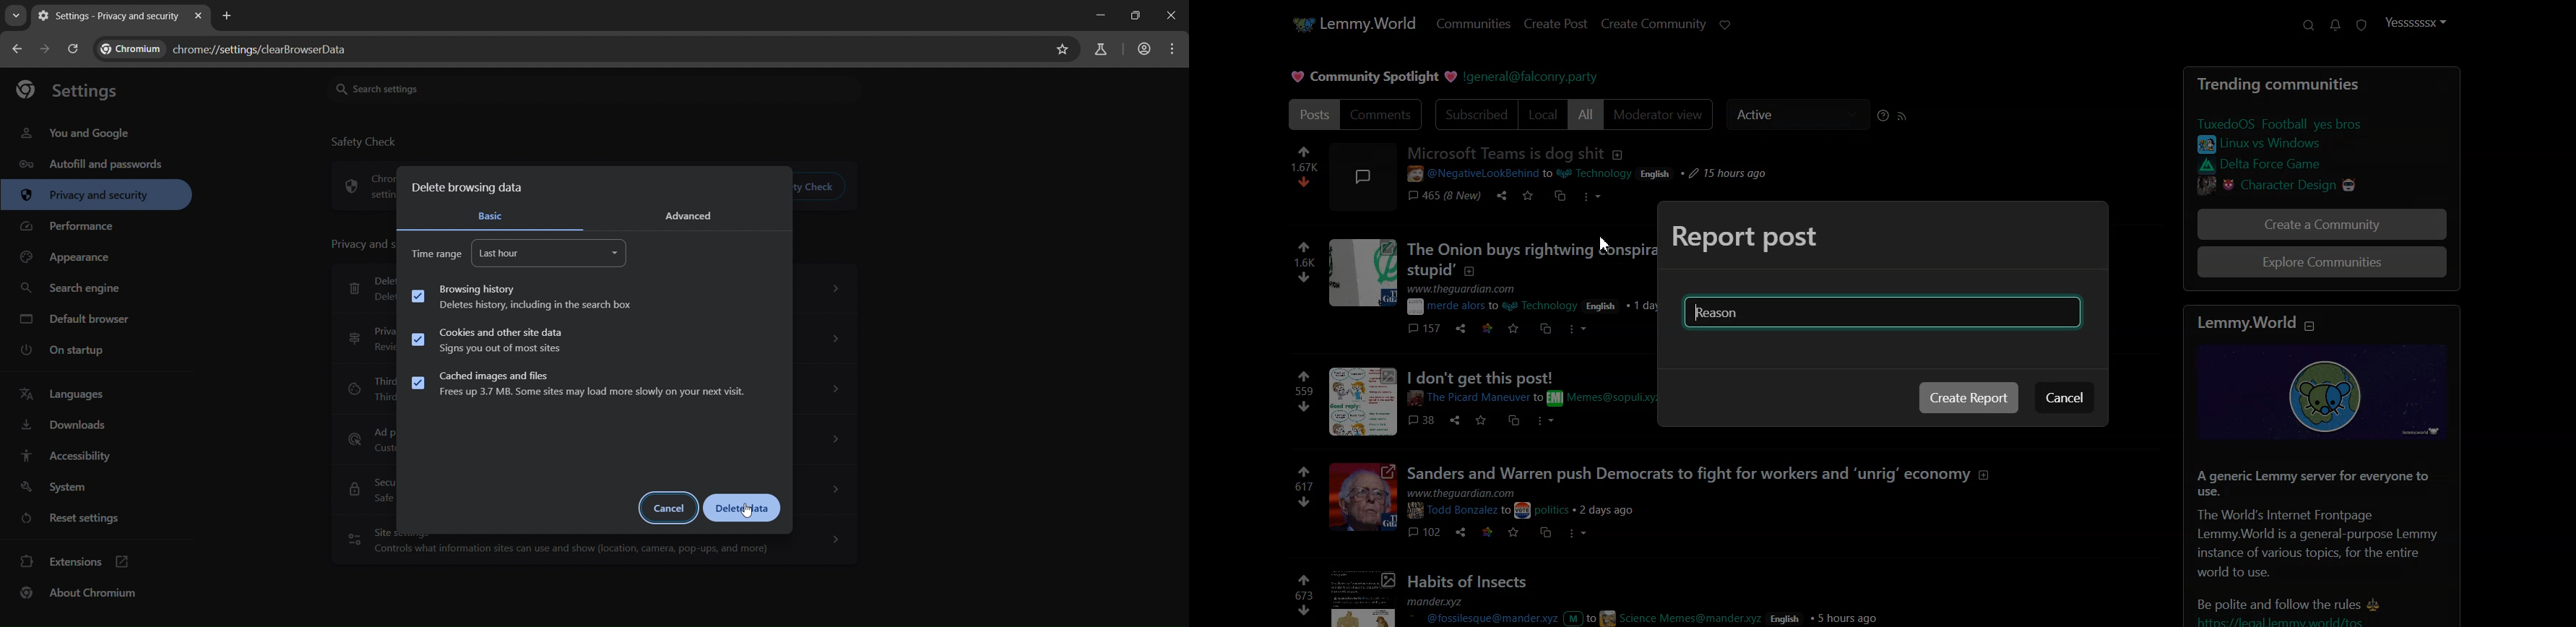 The image size is (2576, 644). I want to click on more, so click(1591, 198).